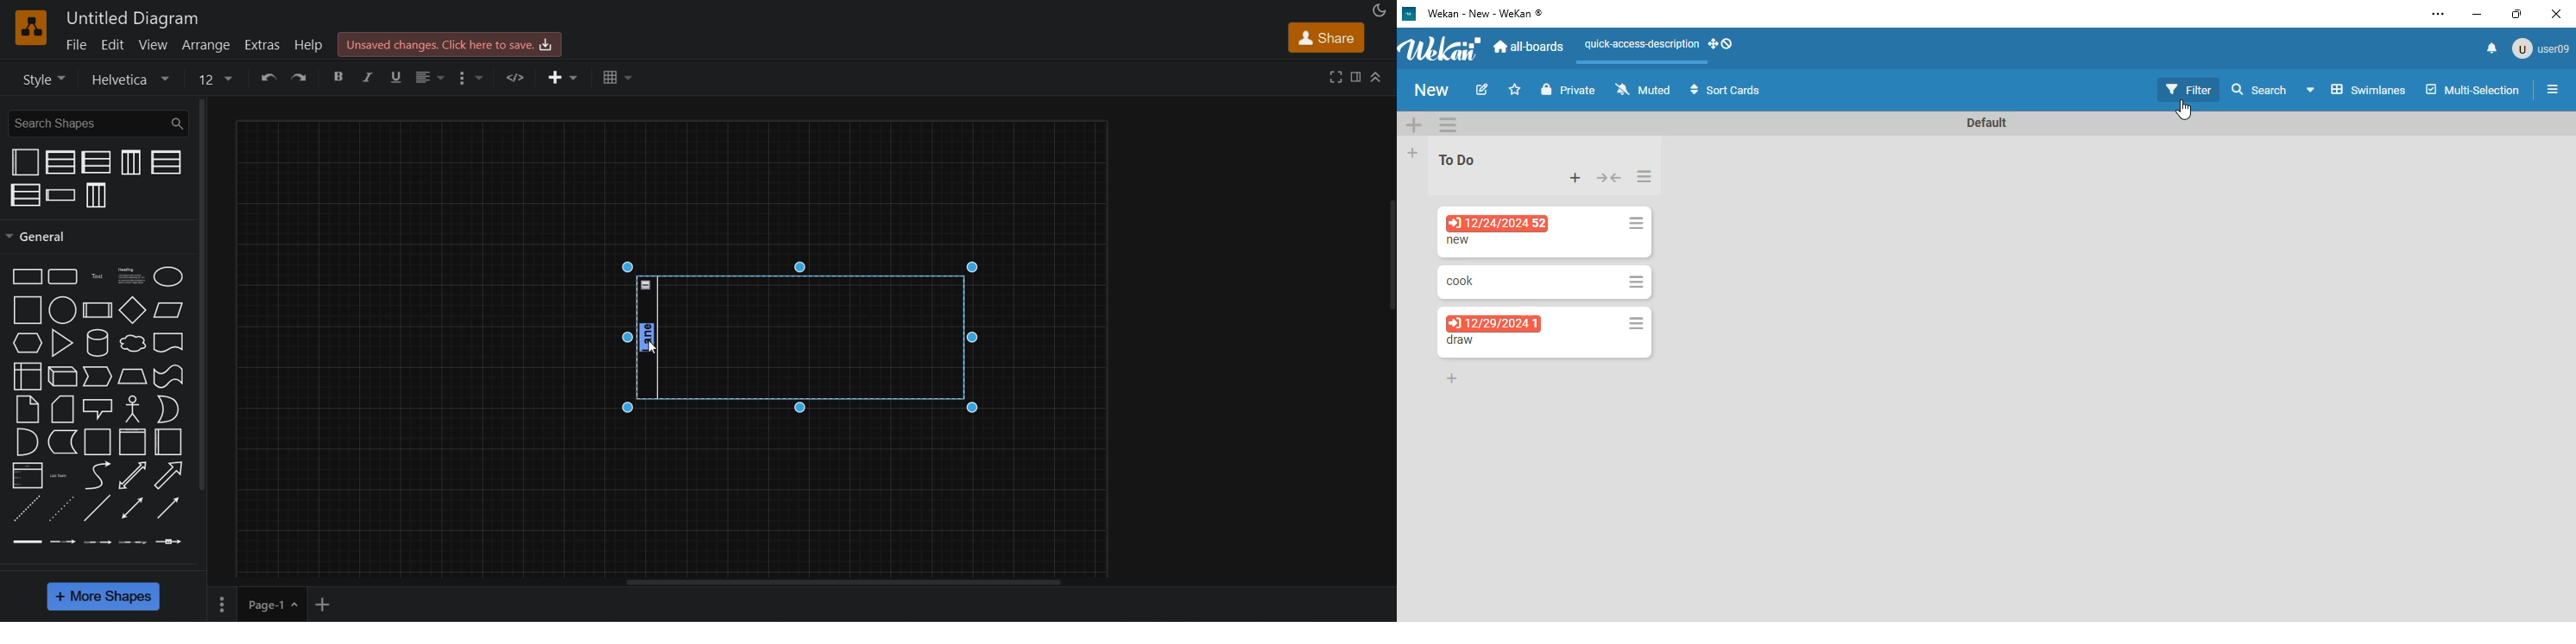  Describe the element at coordinates (1415, 124) in the screenshot. I see `add swimlane` at that location.